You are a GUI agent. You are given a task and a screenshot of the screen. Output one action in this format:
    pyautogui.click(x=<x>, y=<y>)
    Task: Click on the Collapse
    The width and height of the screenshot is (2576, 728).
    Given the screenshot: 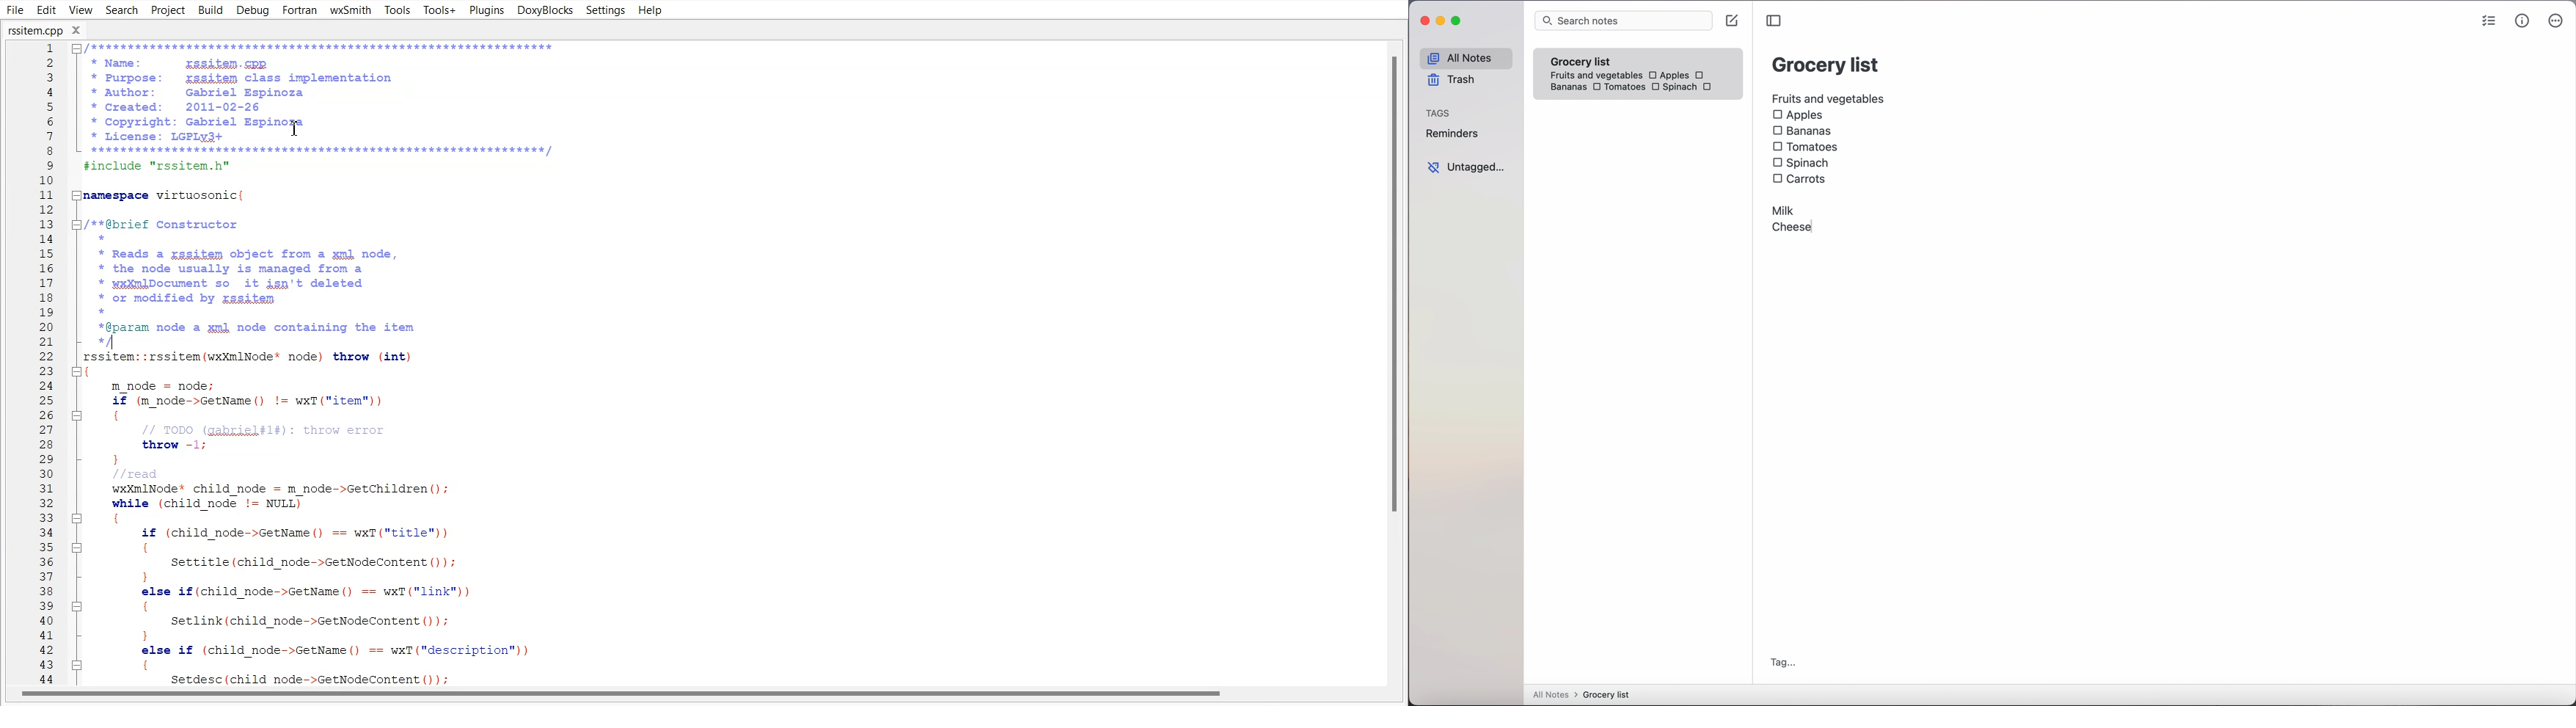 What is the action you would take?
    pyautogui.click(x=78, y=548)
    